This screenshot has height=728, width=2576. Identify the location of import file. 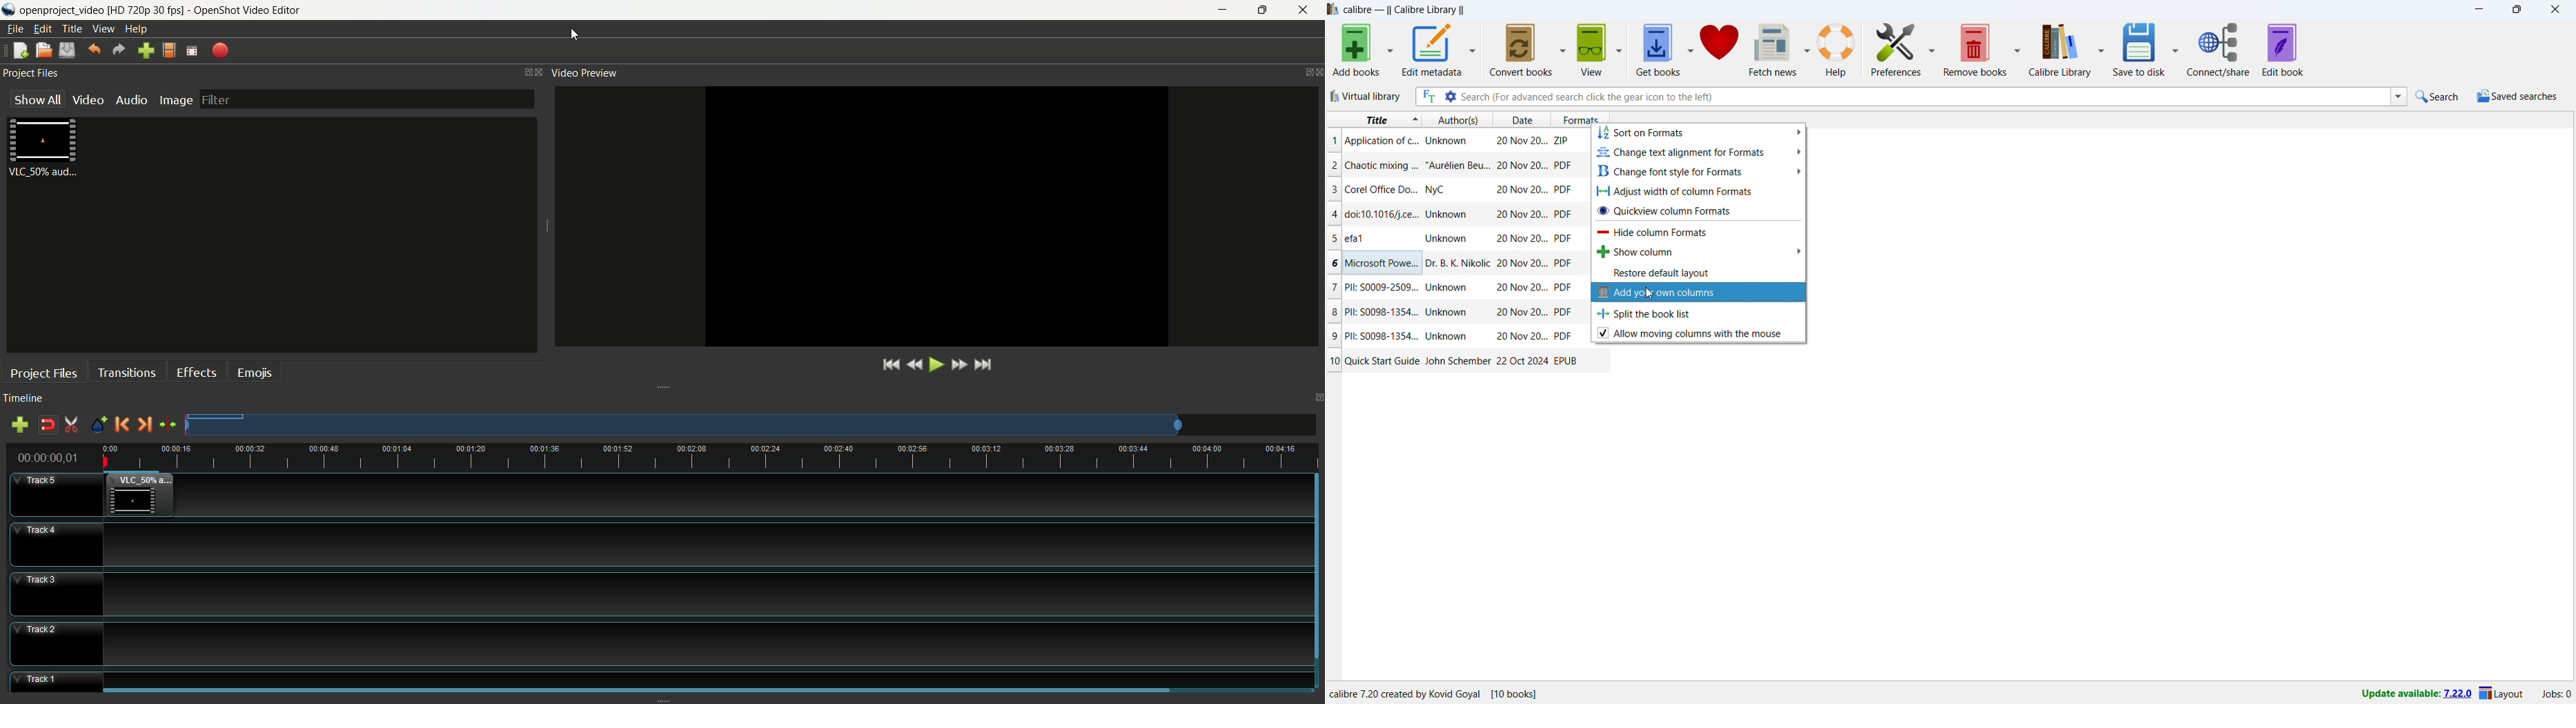
(142, 51).